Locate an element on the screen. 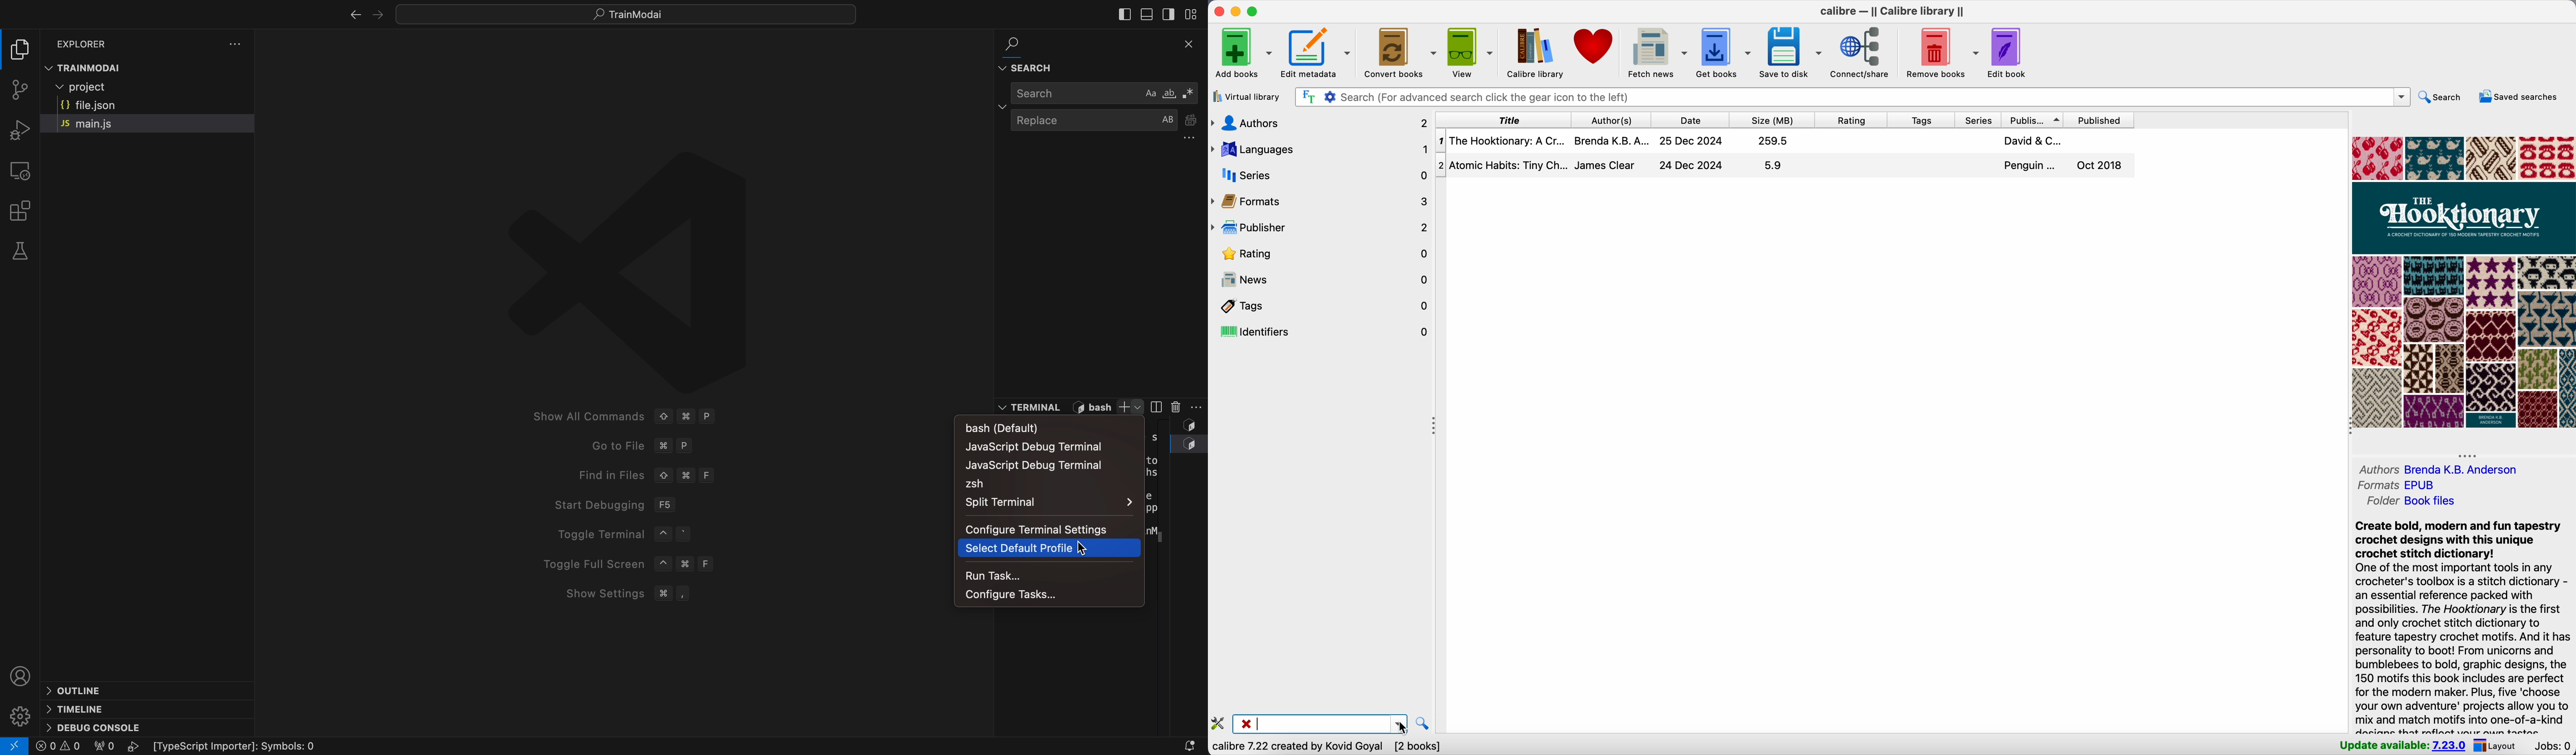 This screenshot has width=2576, height=756. maximize is located at coordinates (1255, 10).